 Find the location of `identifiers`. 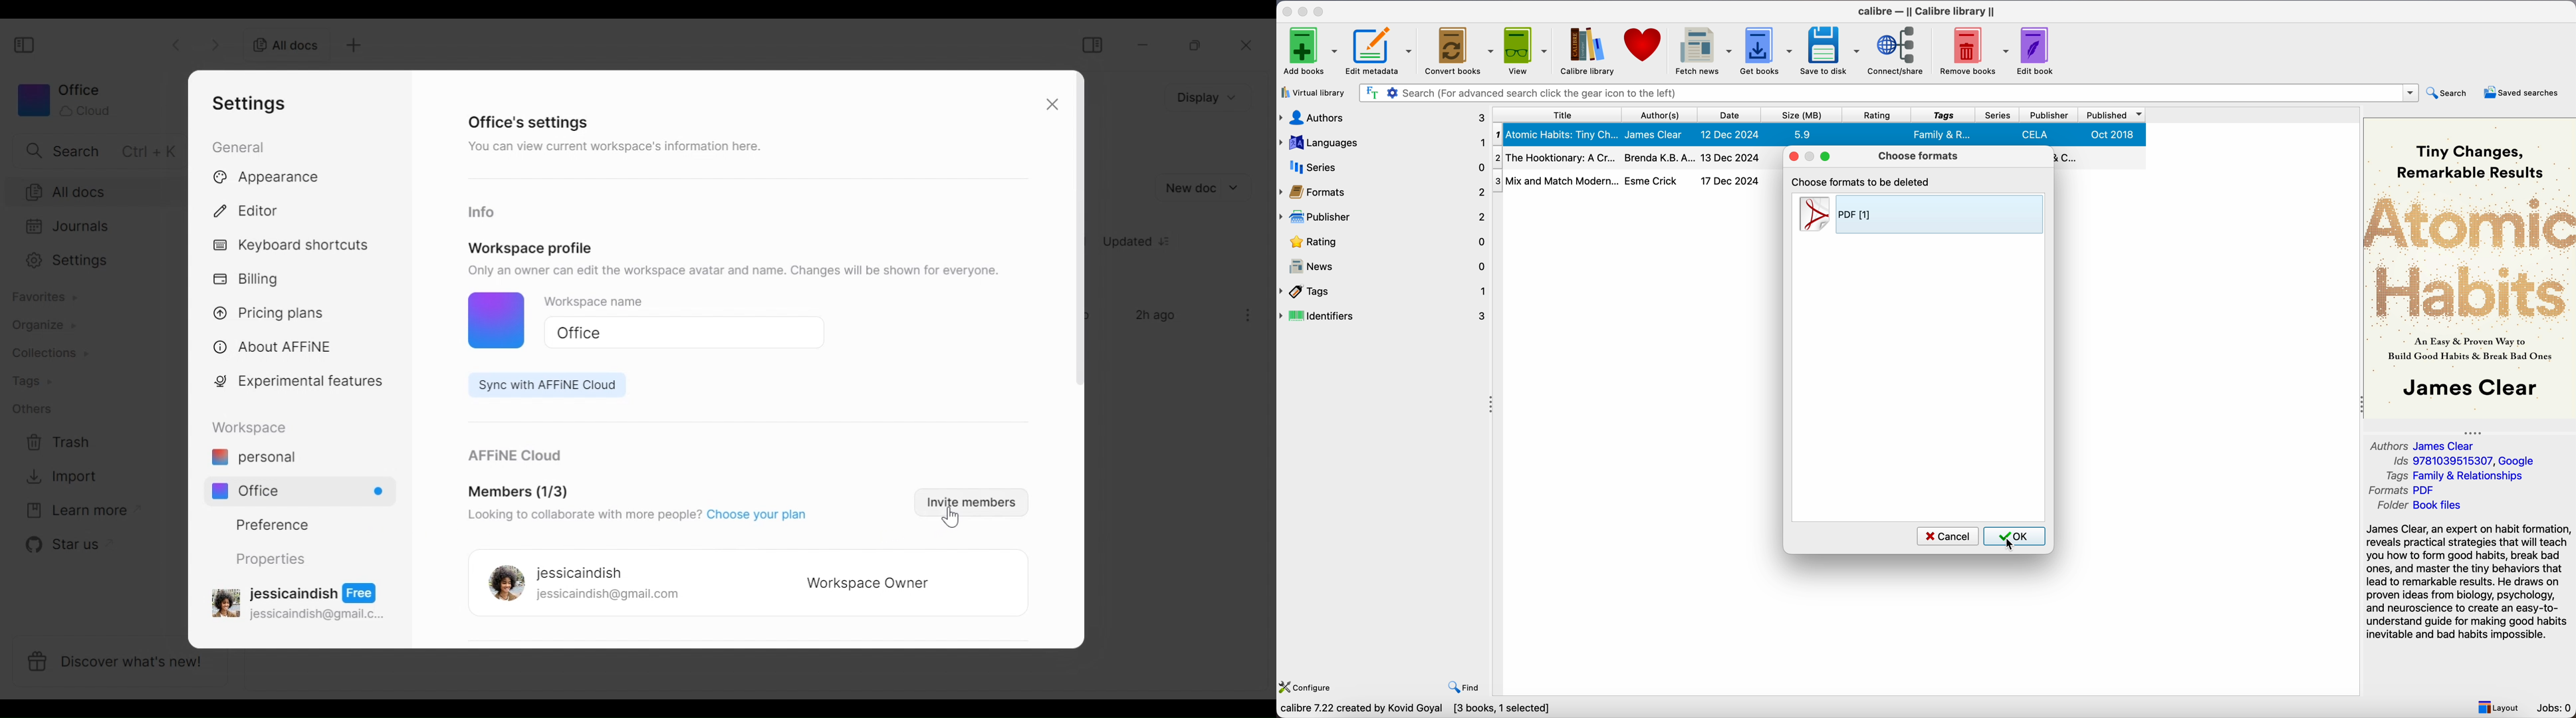

identifiers is located at coordinates (1384, 316).